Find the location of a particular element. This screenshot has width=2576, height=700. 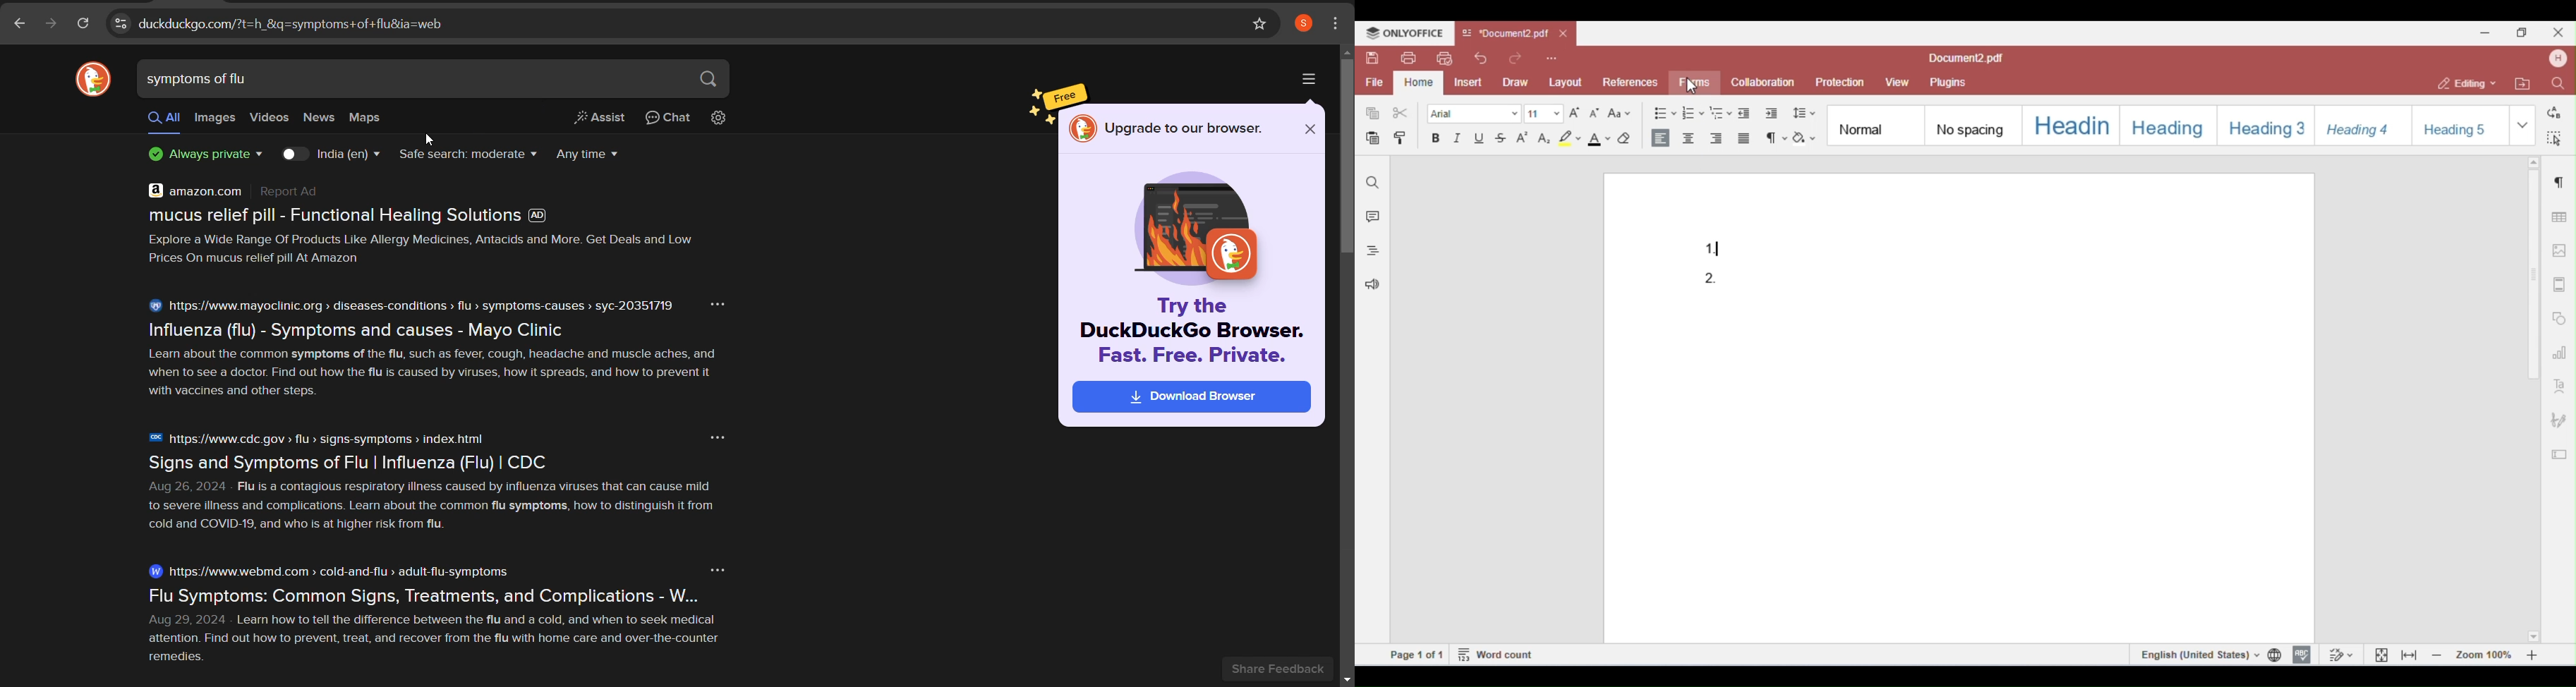

download browser is located at coordinates (1192, 400).